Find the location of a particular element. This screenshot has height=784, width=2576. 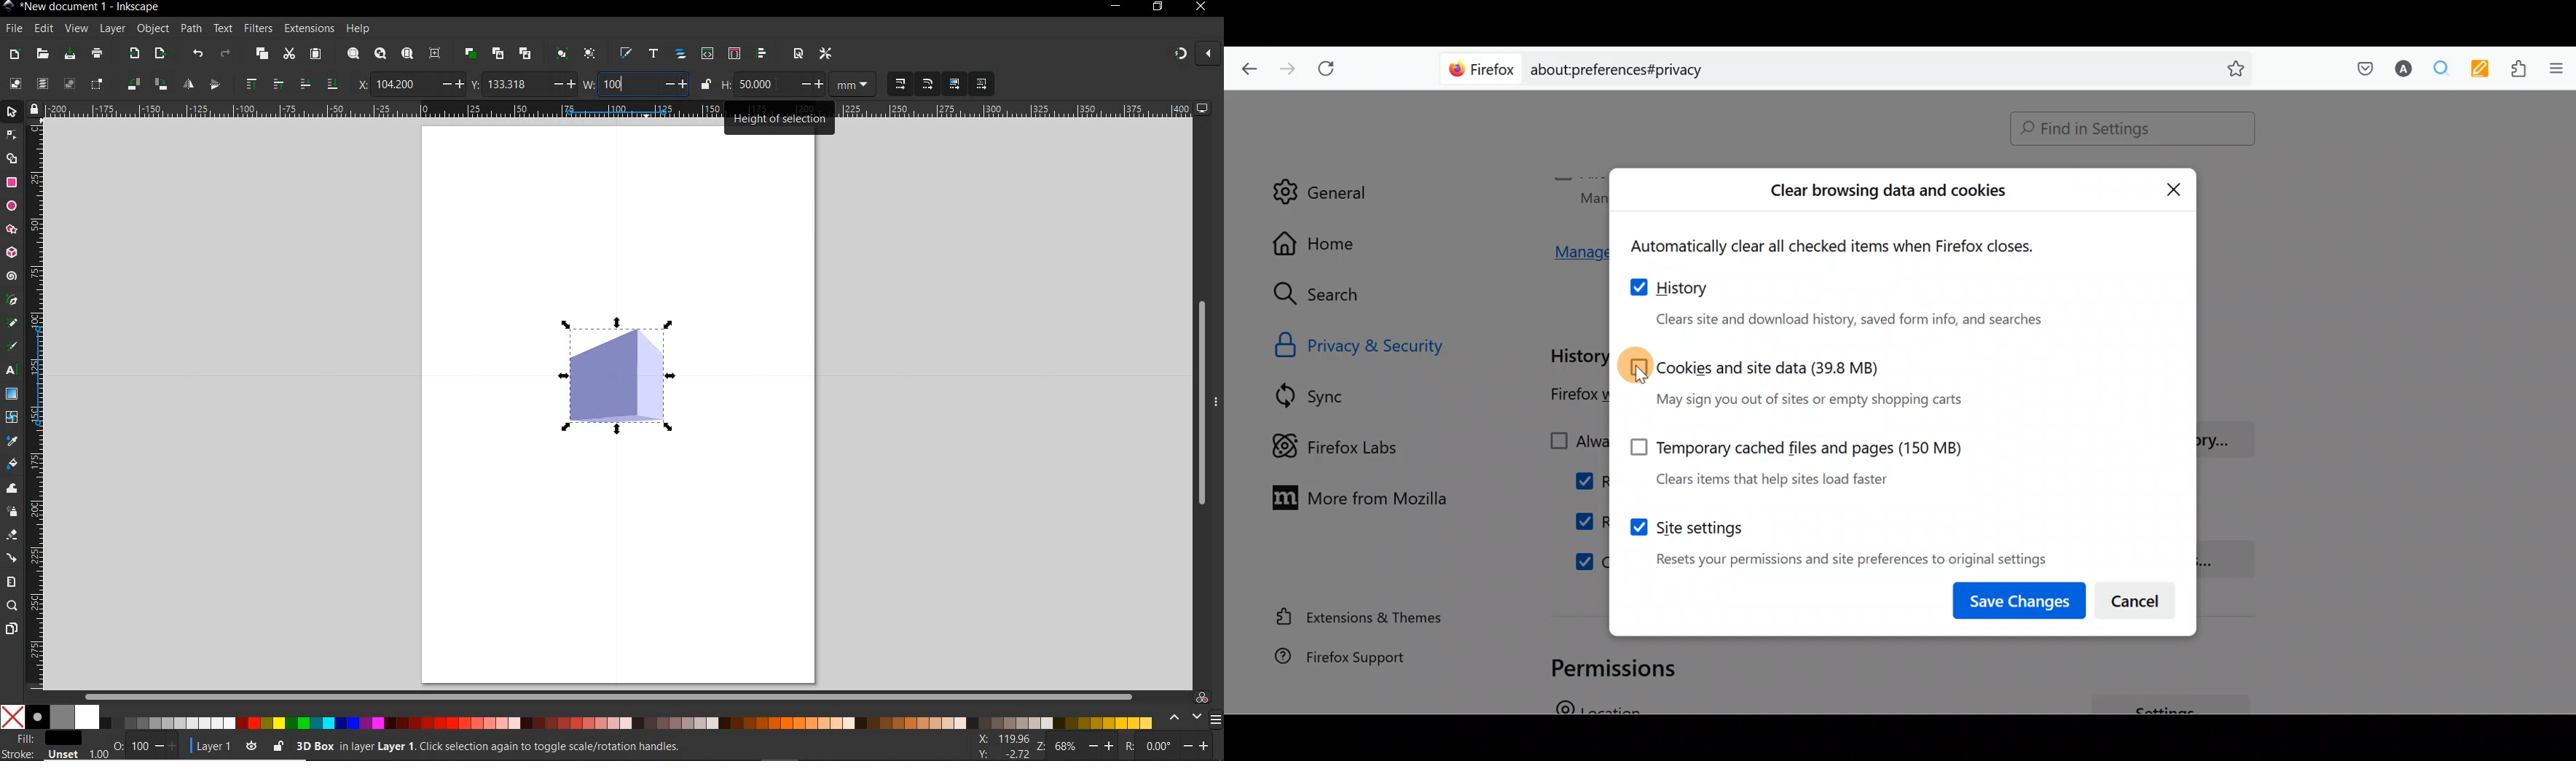

Go forward one page is located at coordinates (1286, 65).